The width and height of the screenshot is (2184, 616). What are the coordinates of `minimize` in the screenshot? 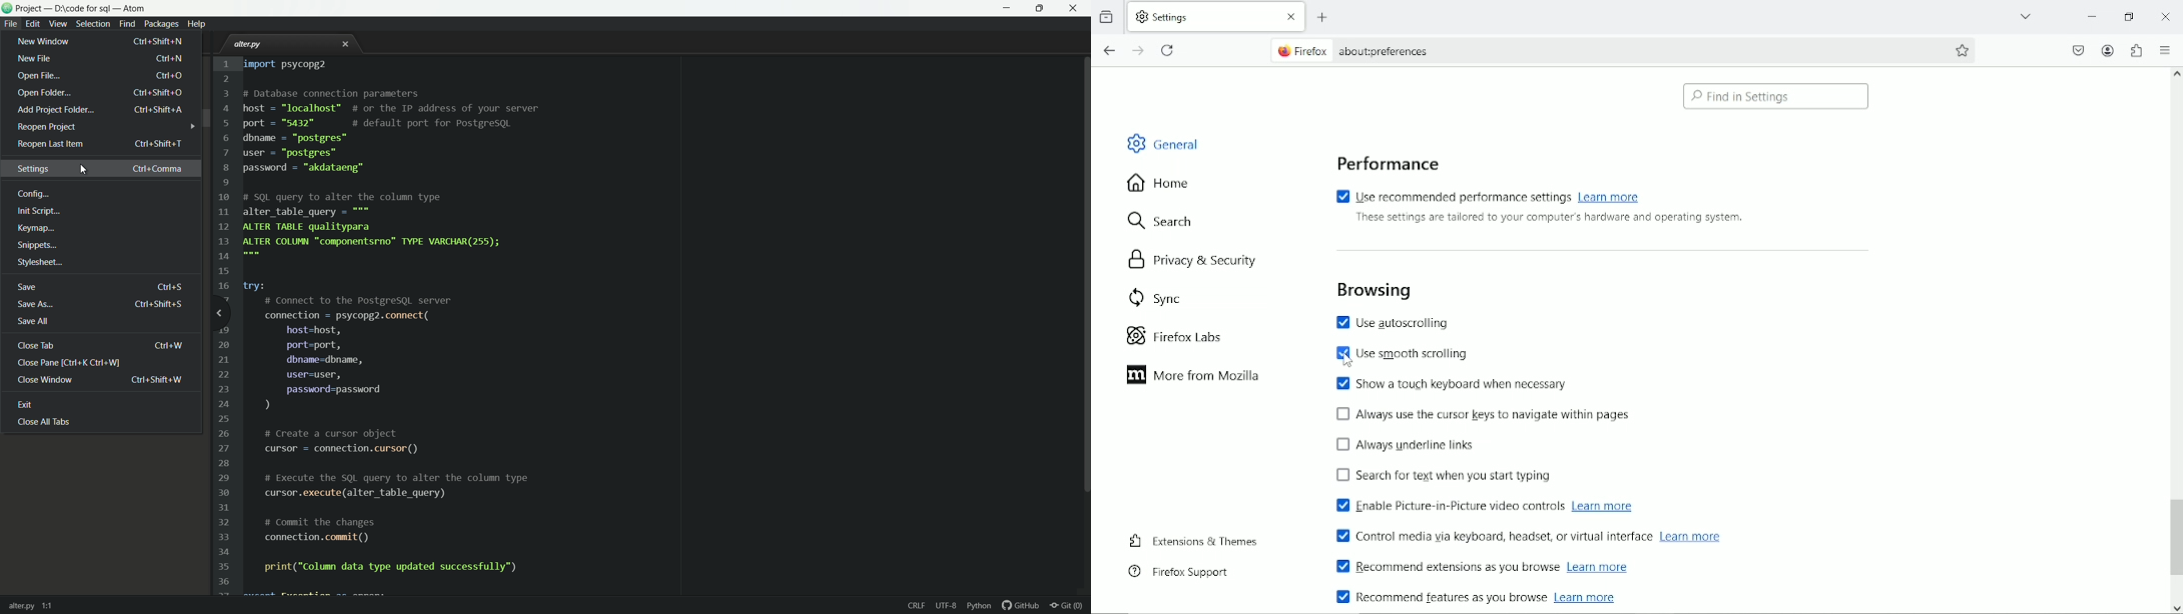 It's located at (2091, 15).